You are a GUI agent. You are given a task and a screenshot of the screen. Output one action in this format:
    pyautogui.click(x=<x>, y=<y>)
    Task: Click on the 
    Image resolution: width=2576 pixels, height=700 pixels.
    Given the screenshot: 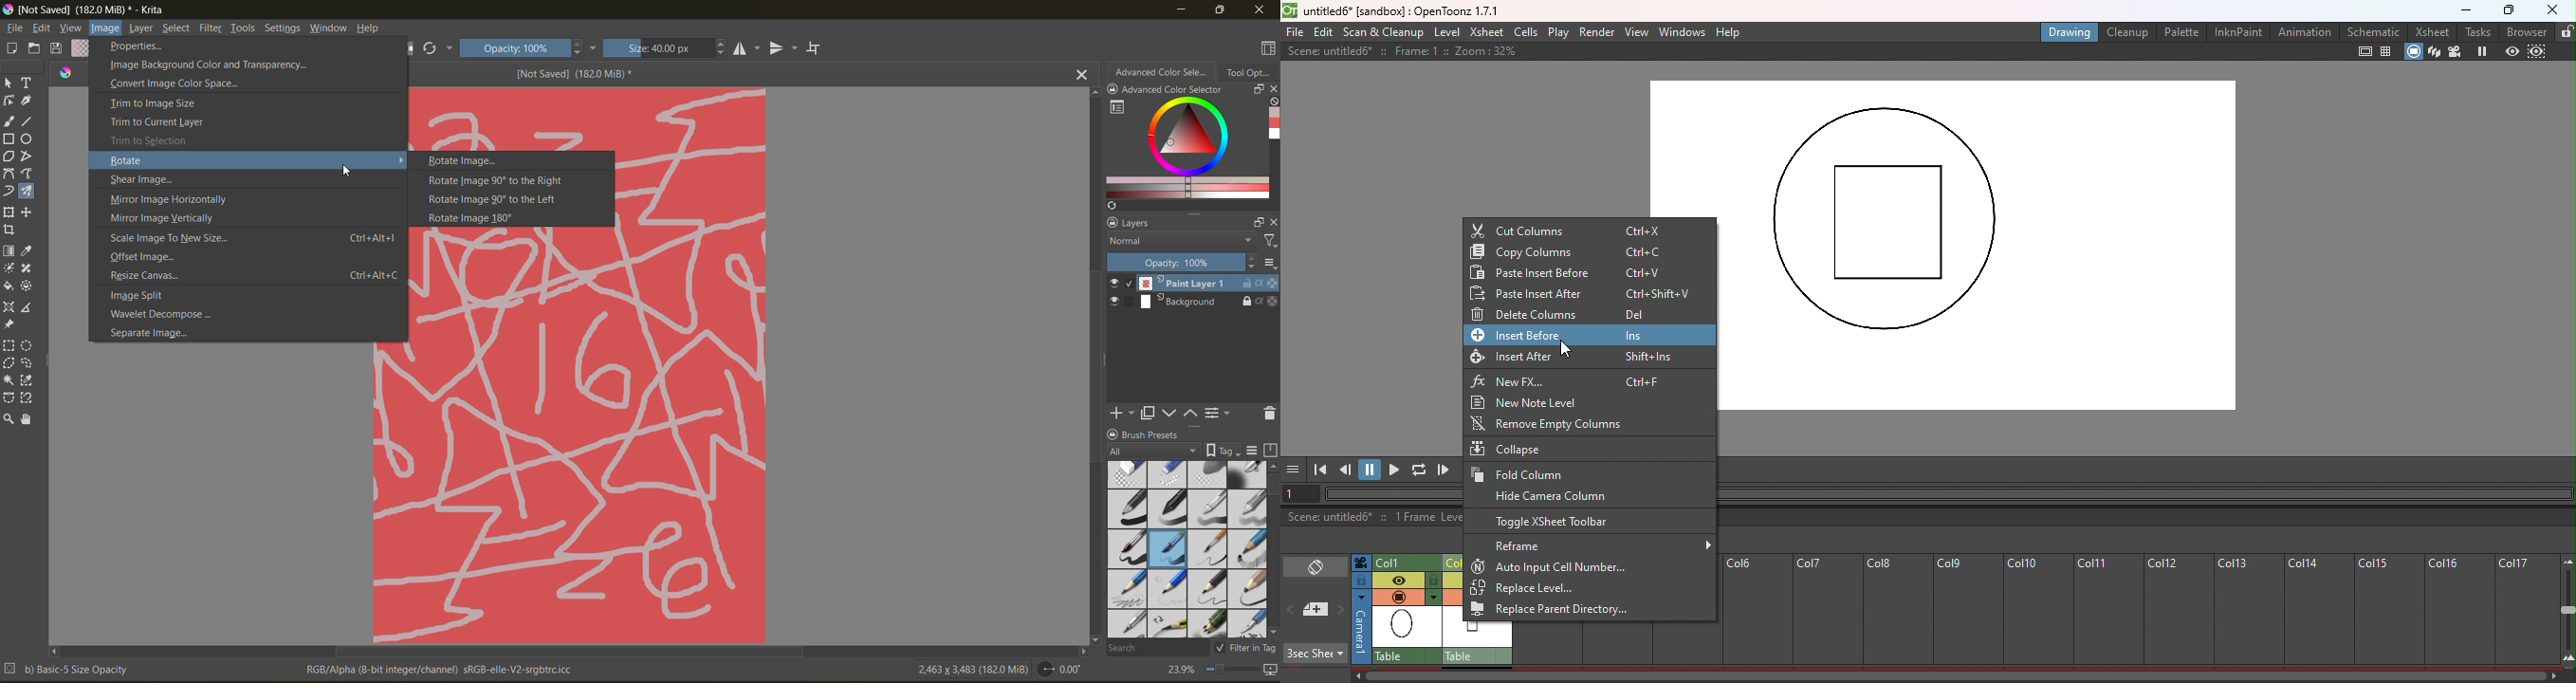 What is the action you would take?
    pyautogui.click(x=570, y=494)
    